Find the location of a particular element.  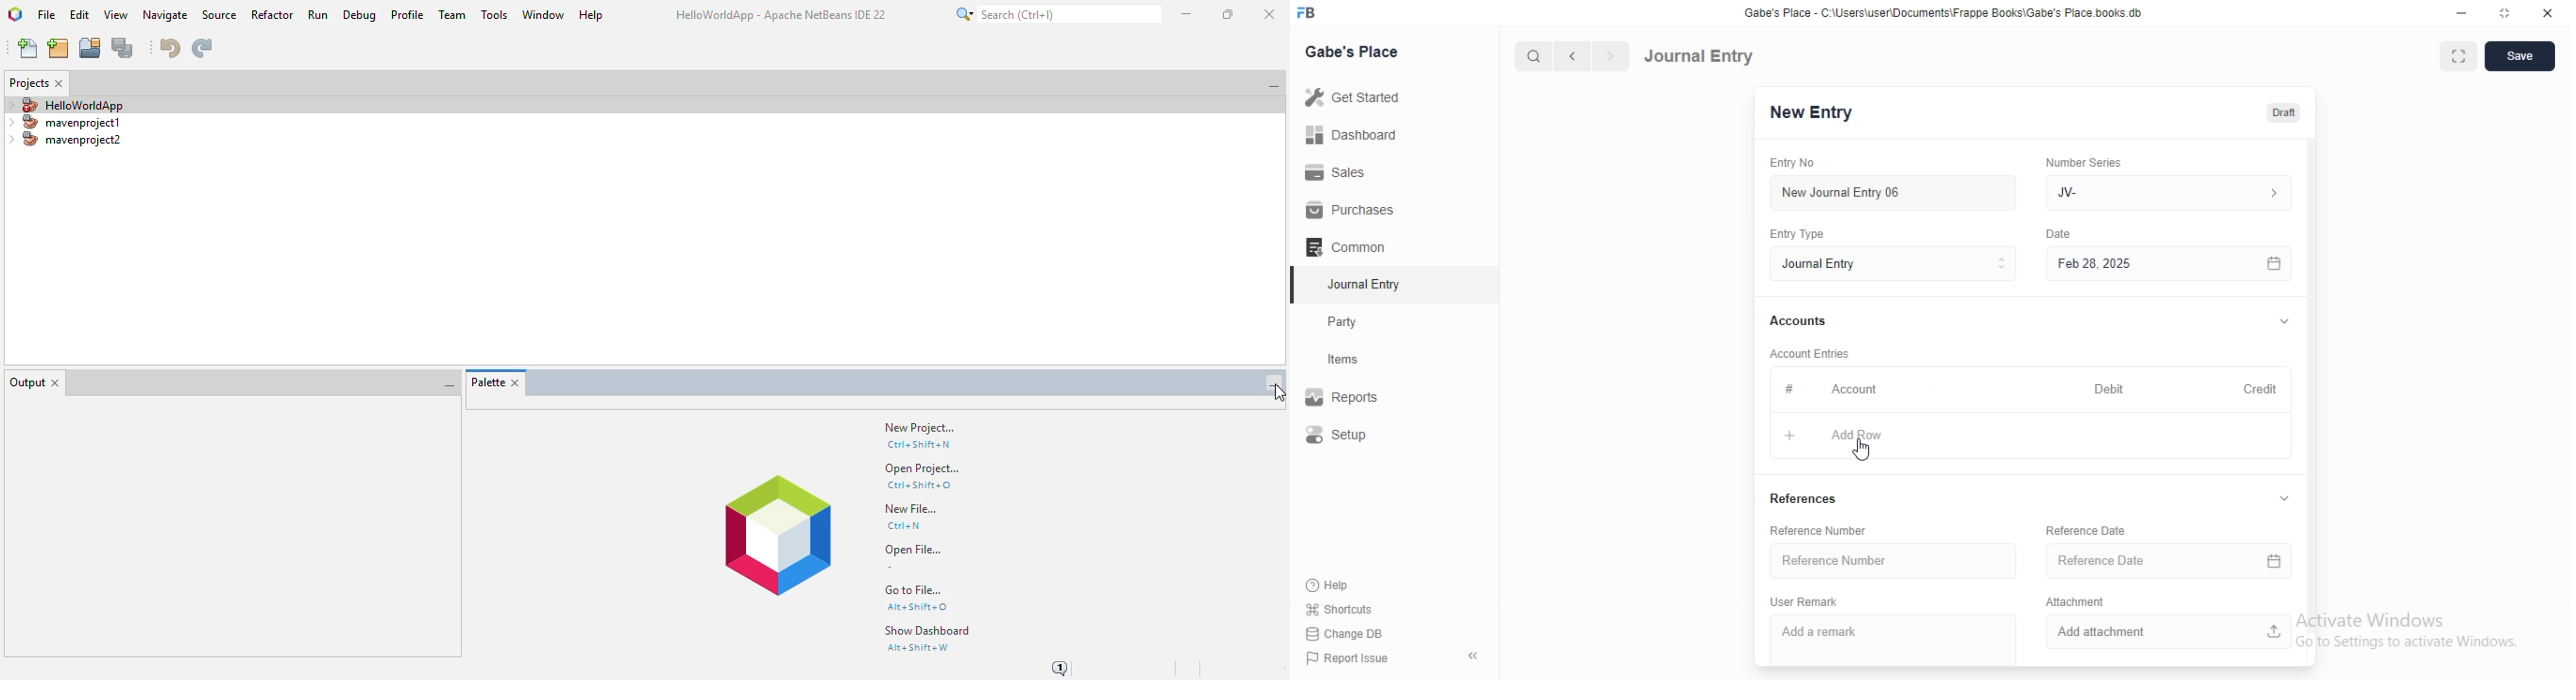

vertical scrollbar is located at coordinates (2310, 375).